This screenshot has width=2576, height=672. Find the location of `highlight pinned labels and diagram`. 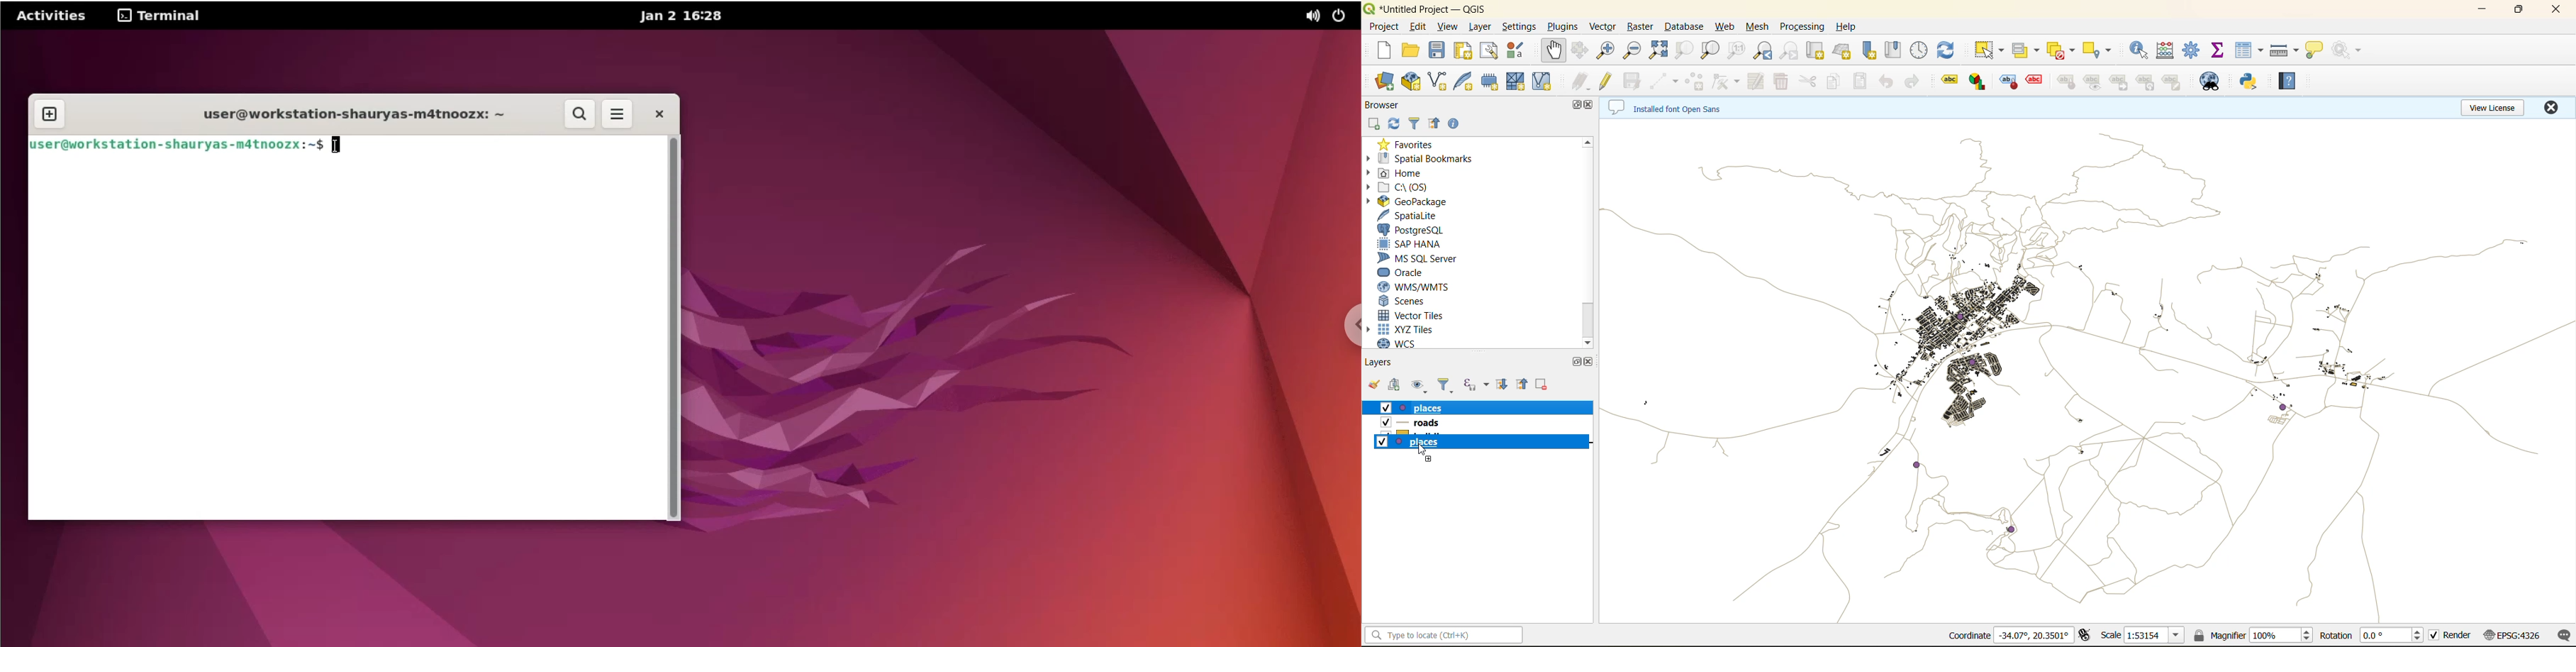

highlight pinned labels and diagram is located at coordinates (2007, 82).